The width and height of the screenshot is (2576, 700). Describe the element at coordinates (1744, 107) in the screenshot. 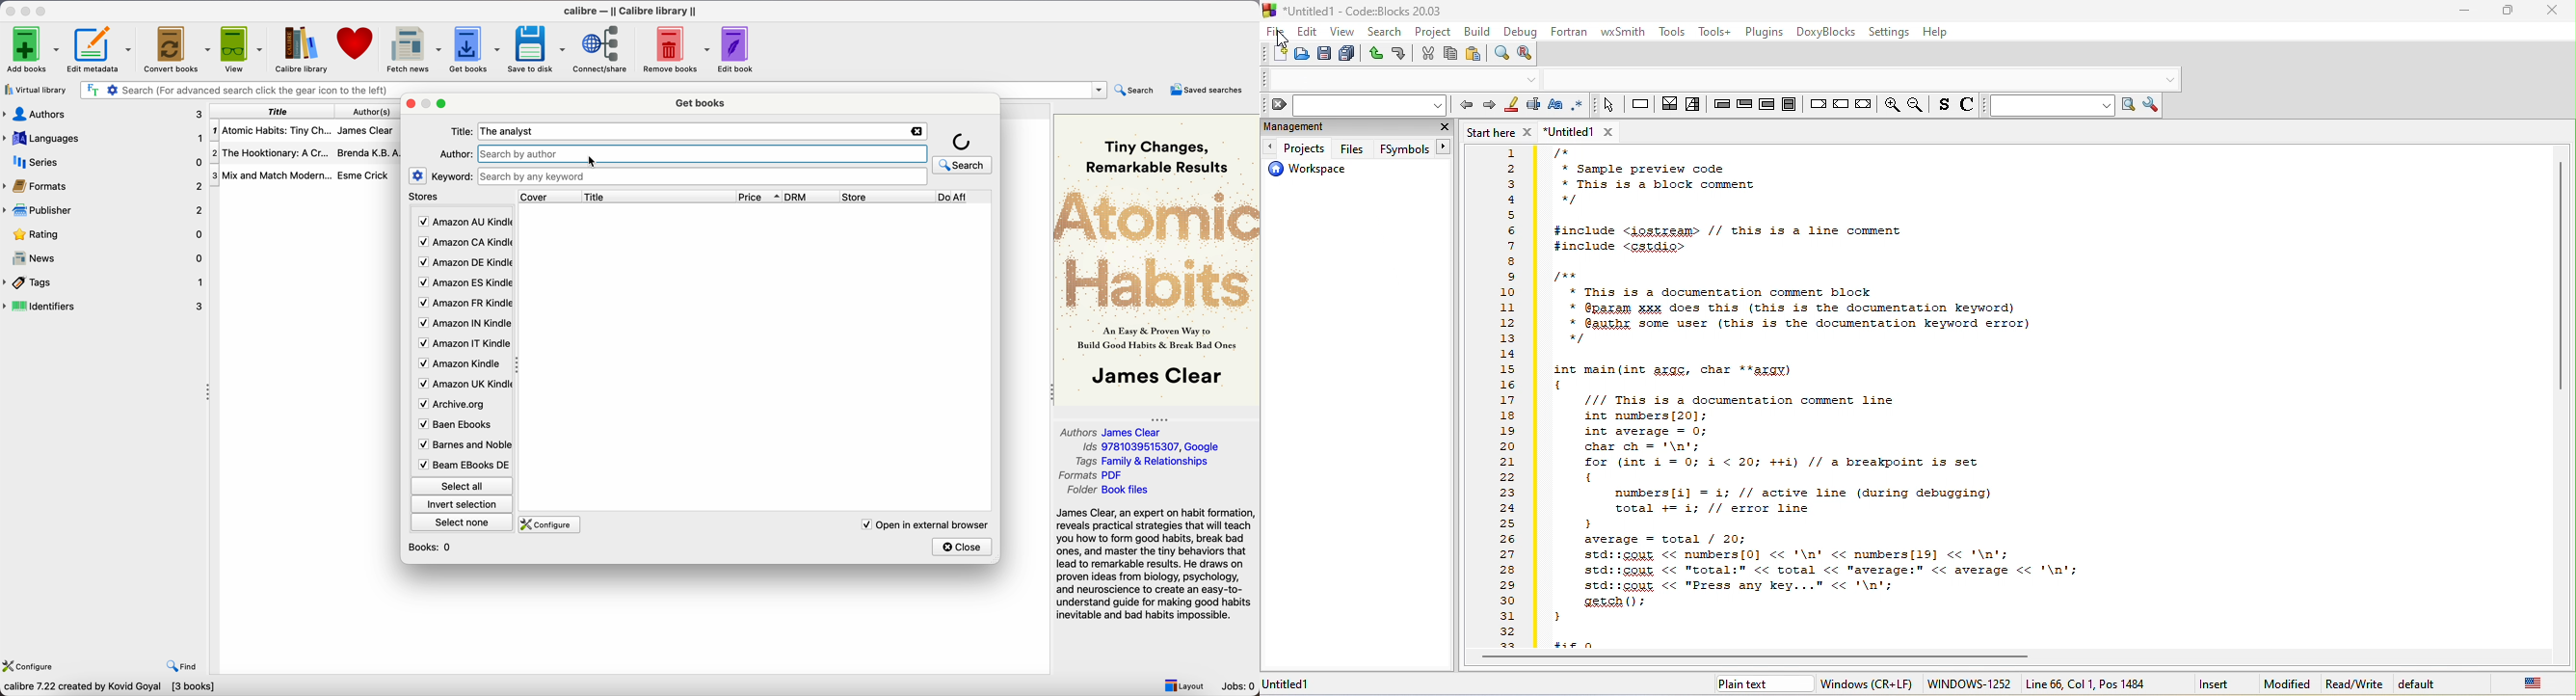

I see `exit` at that location.